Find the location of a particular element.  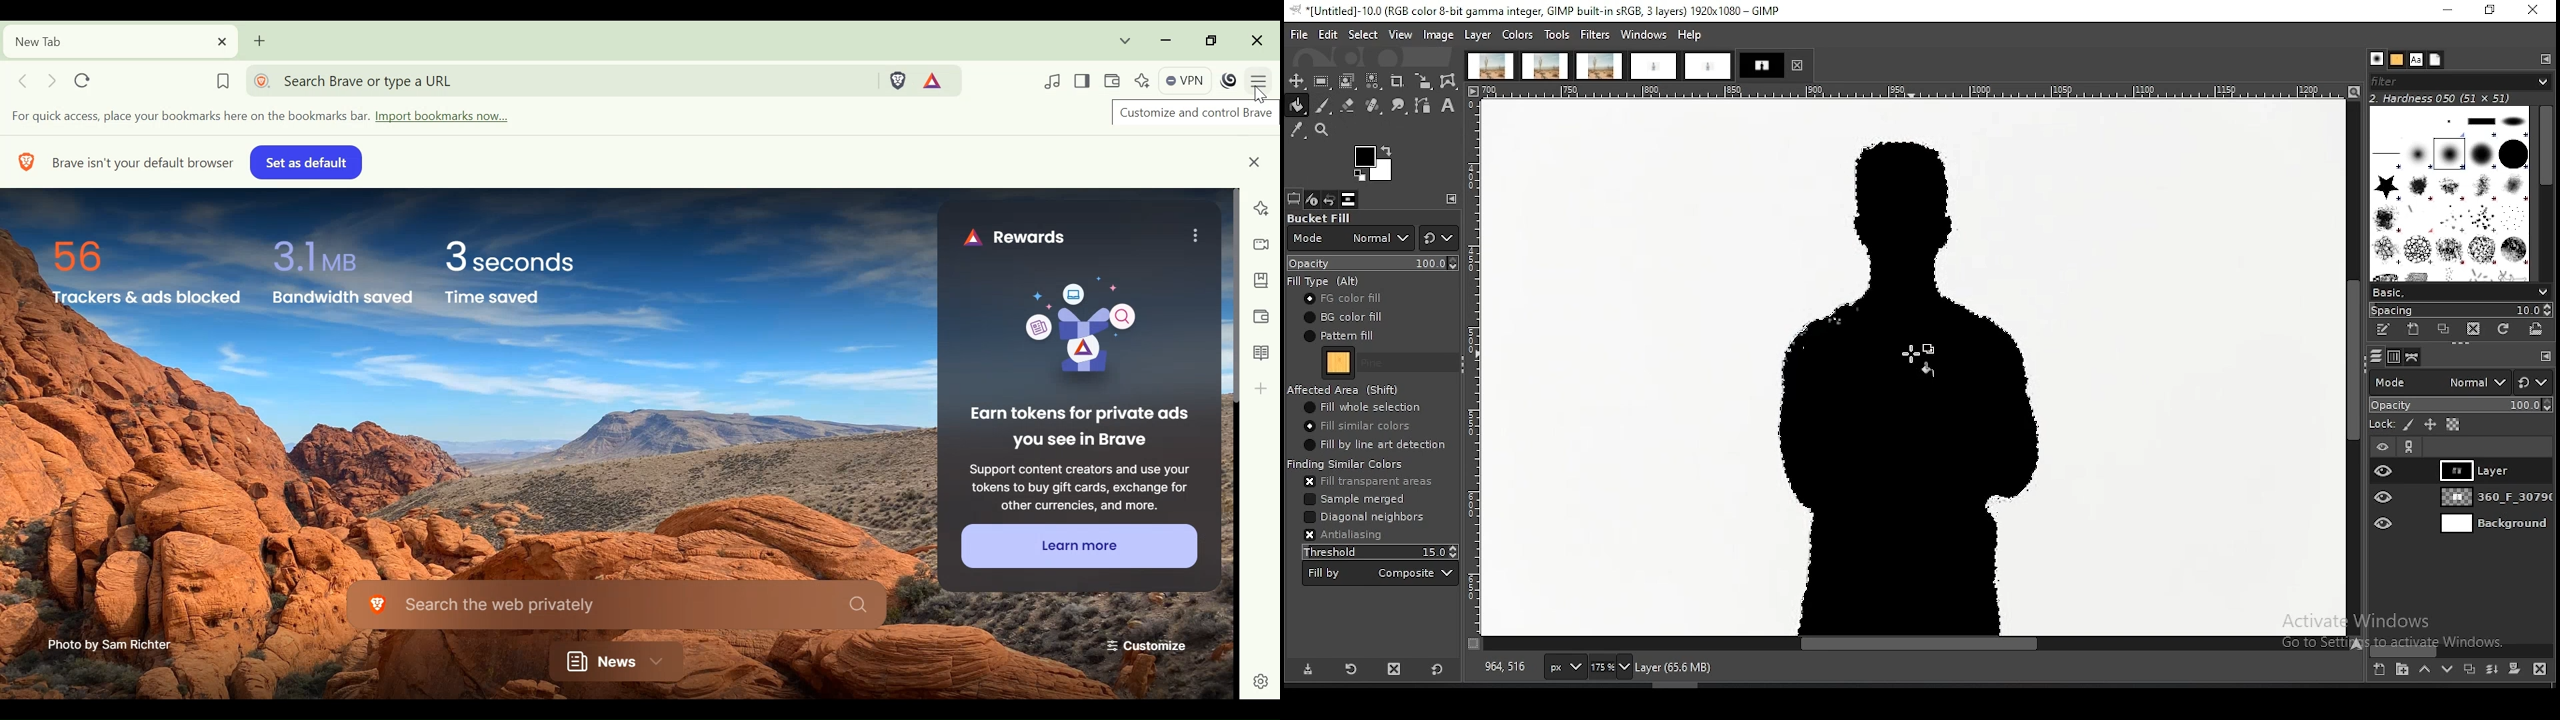

project tab is located at coordinates (1653, 67).